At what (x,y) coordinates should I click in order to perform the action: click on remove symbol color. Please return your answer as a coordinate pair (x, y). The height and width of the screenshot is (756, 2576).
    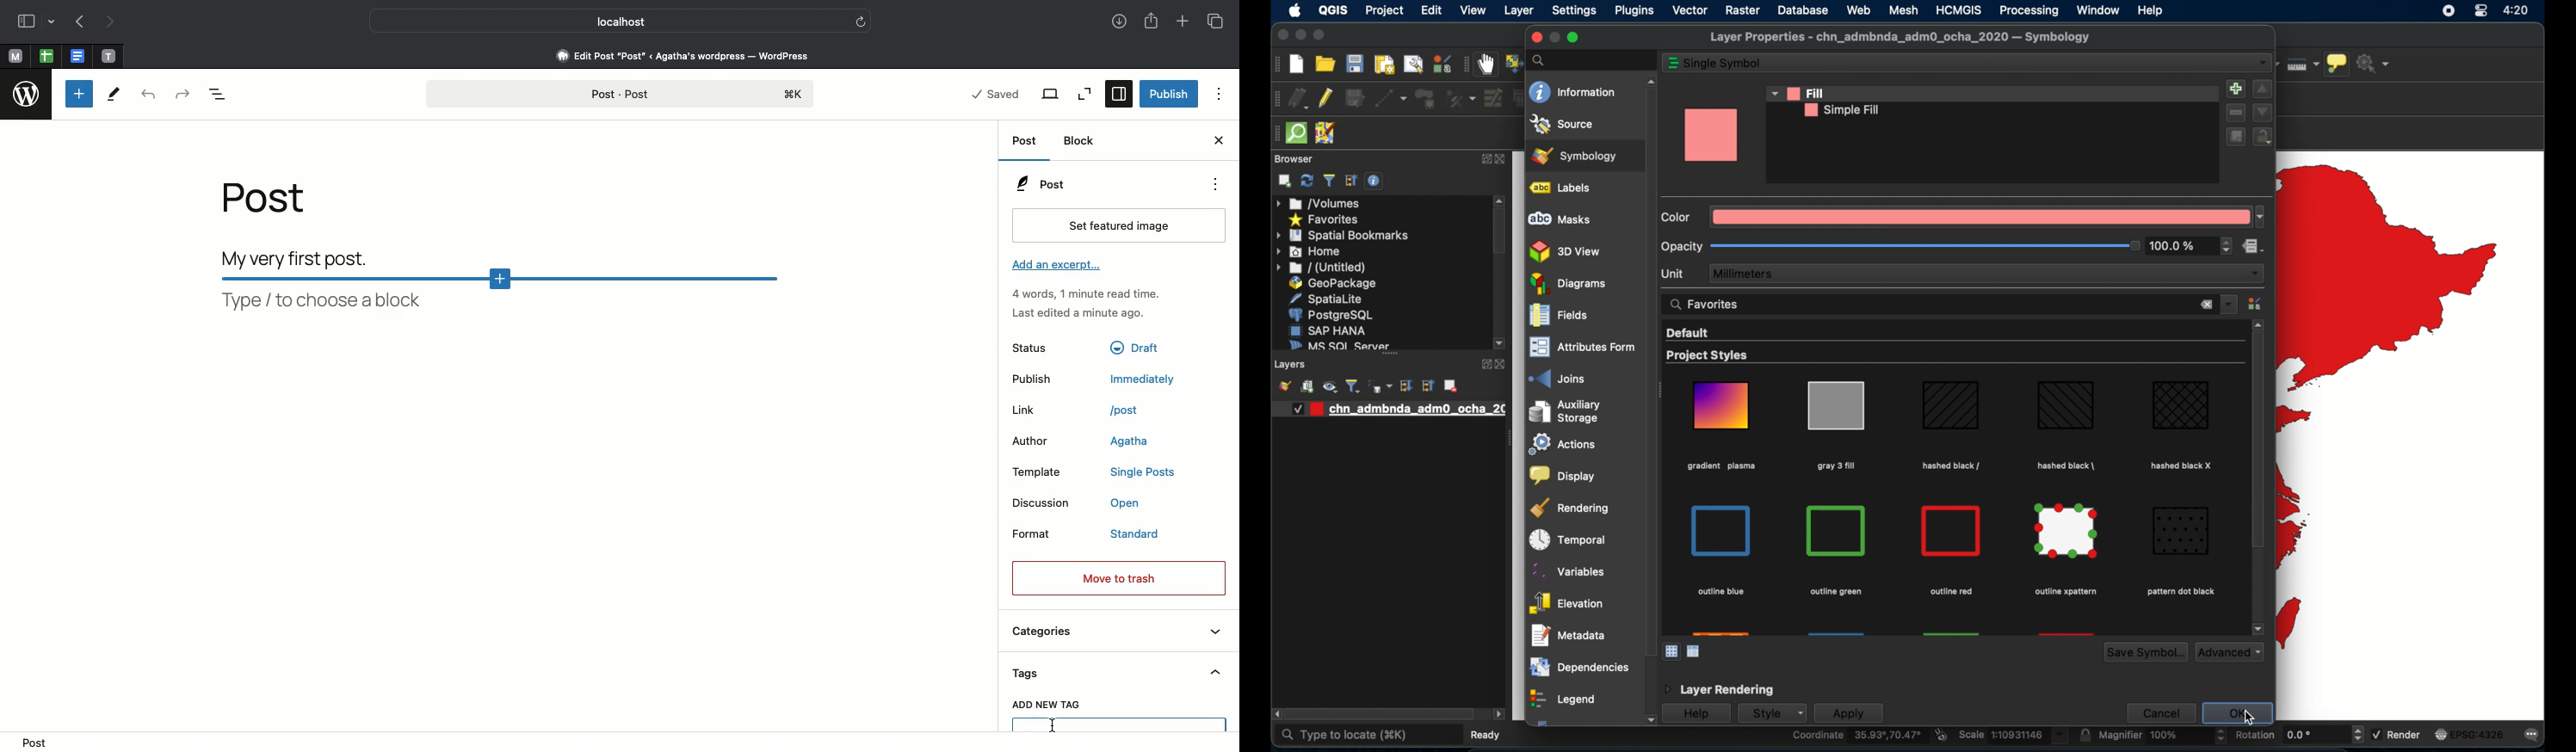
    Looking at the image, I should click on (2237, 113).